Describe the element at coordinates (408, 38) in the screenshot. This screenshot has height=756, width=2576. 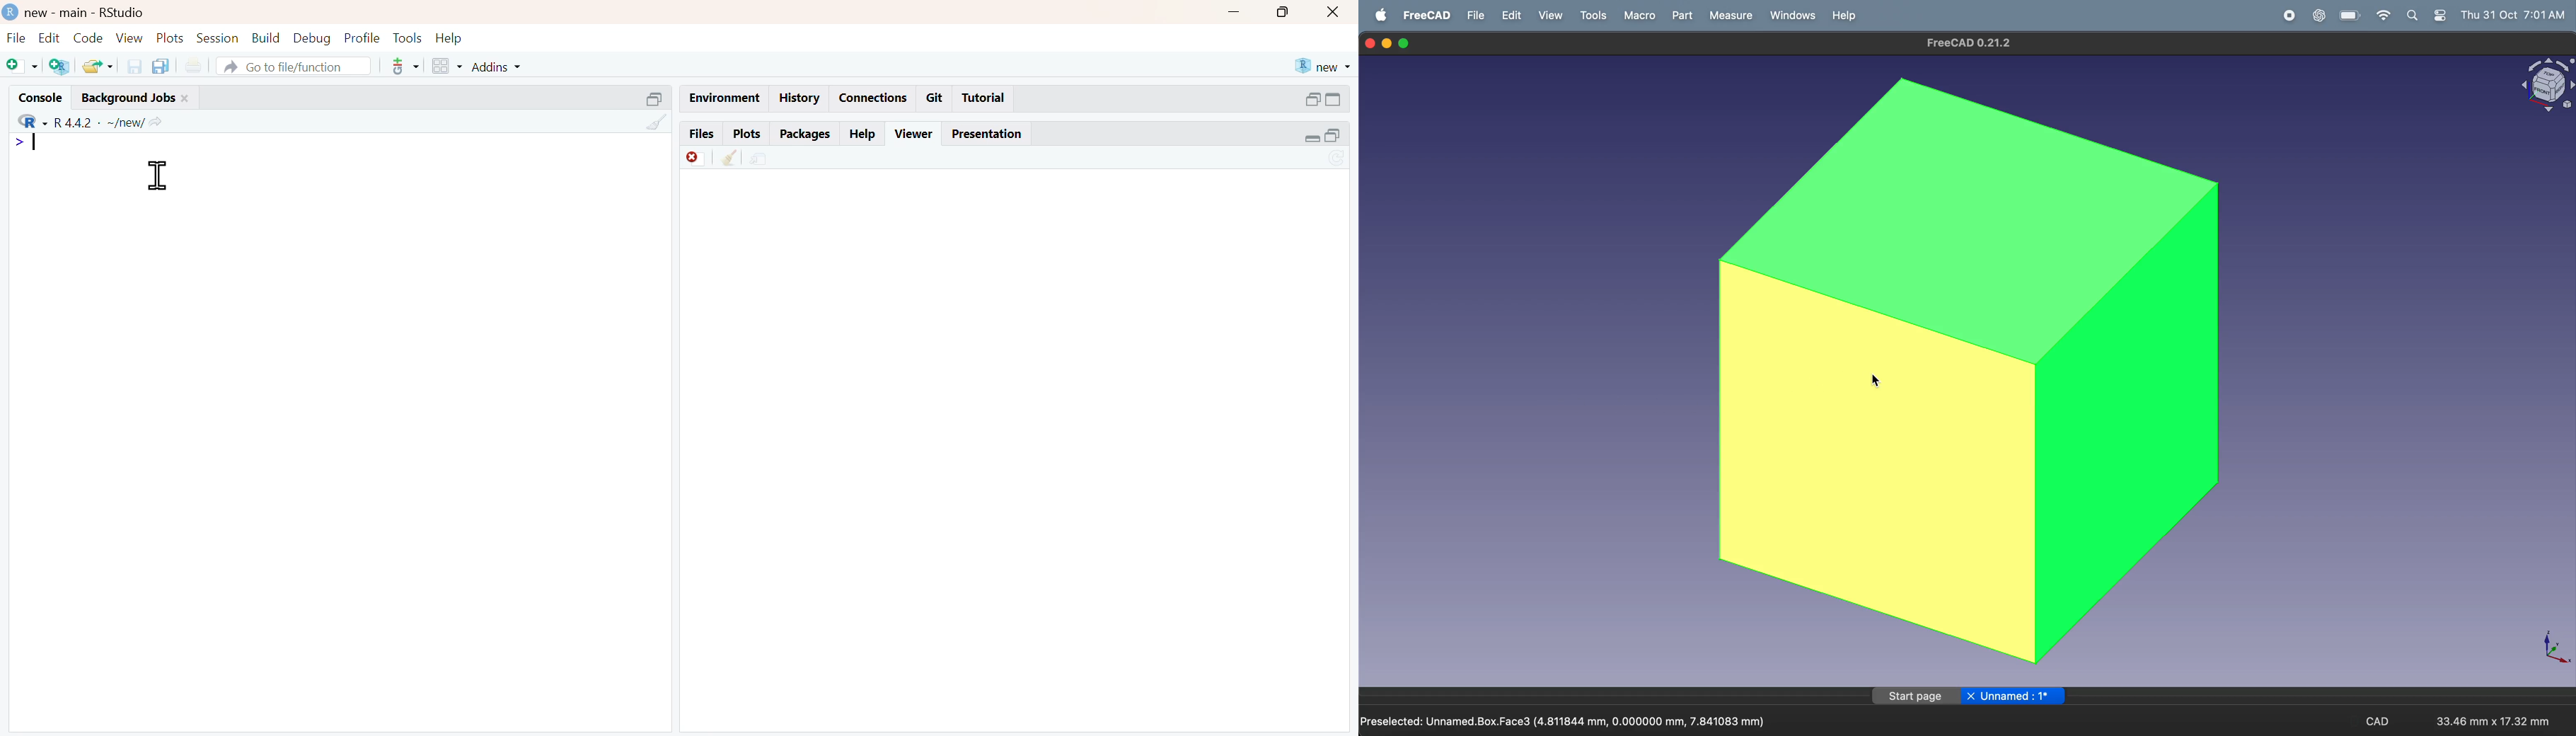
I see `tools` at that location.